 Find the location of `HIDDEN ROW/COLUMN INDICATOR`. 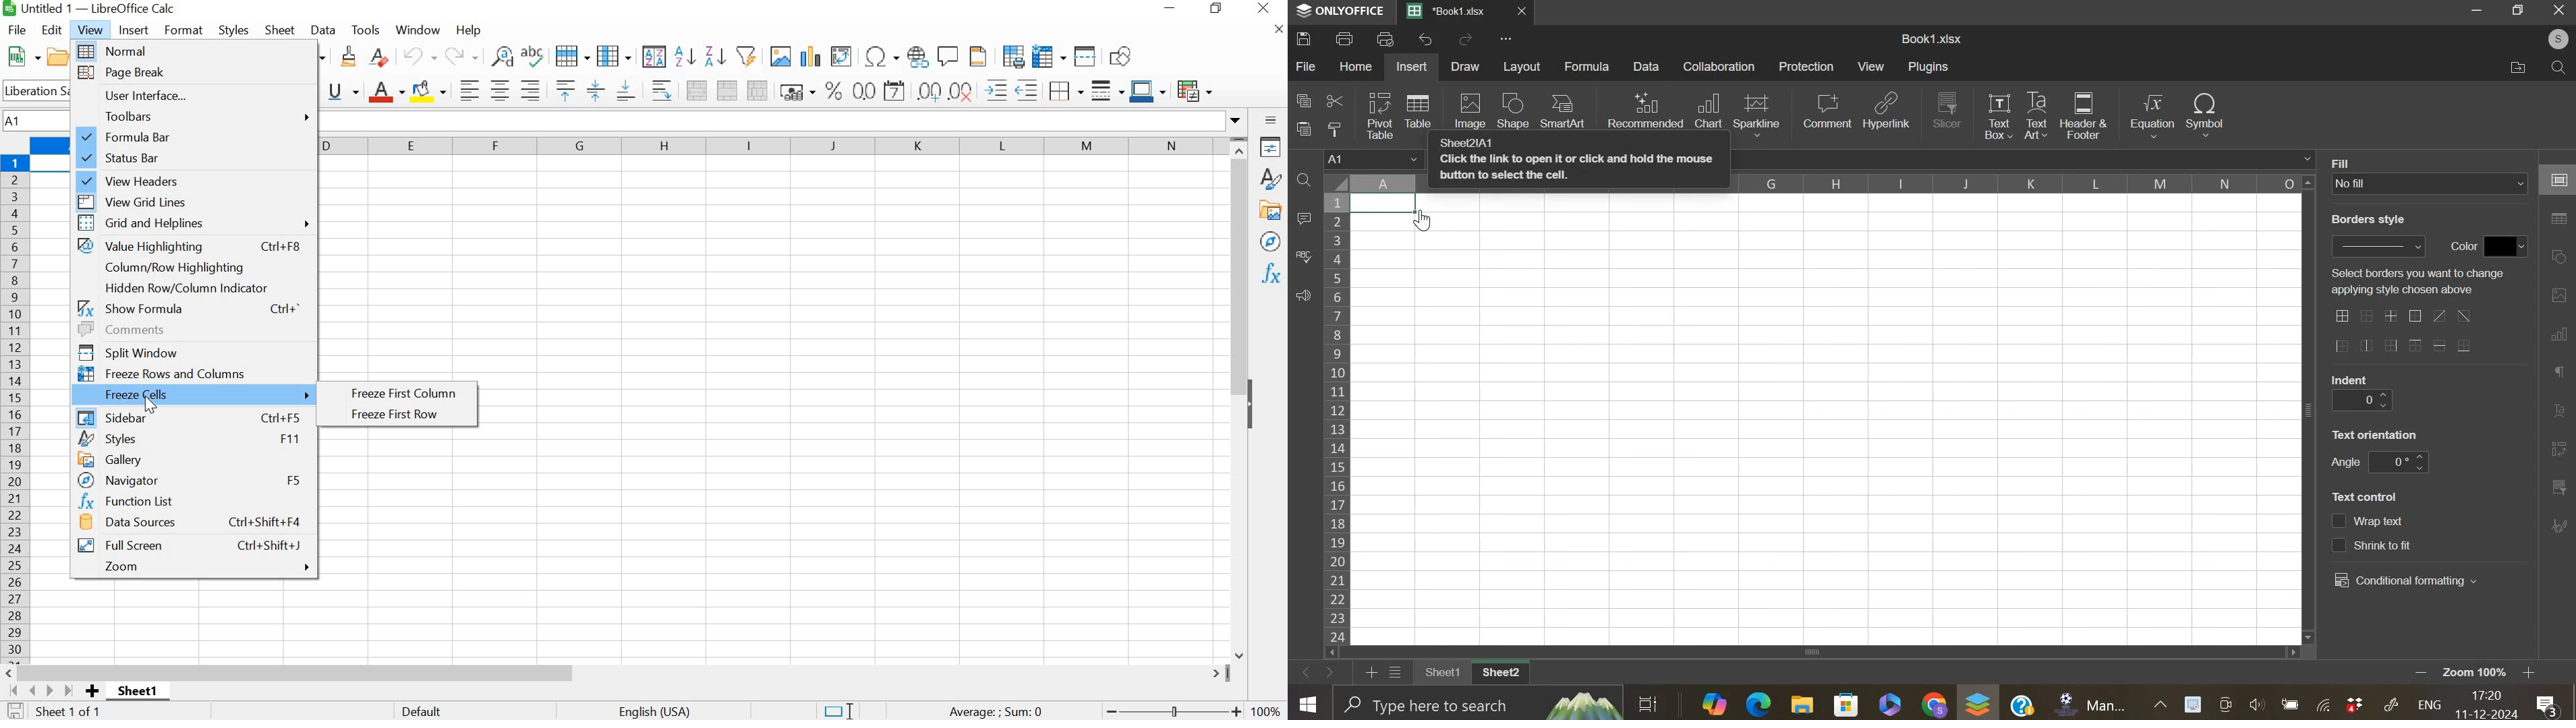

HIDDEN ROW/COLUMN INDICATOR is located at coordinates (186, 288).